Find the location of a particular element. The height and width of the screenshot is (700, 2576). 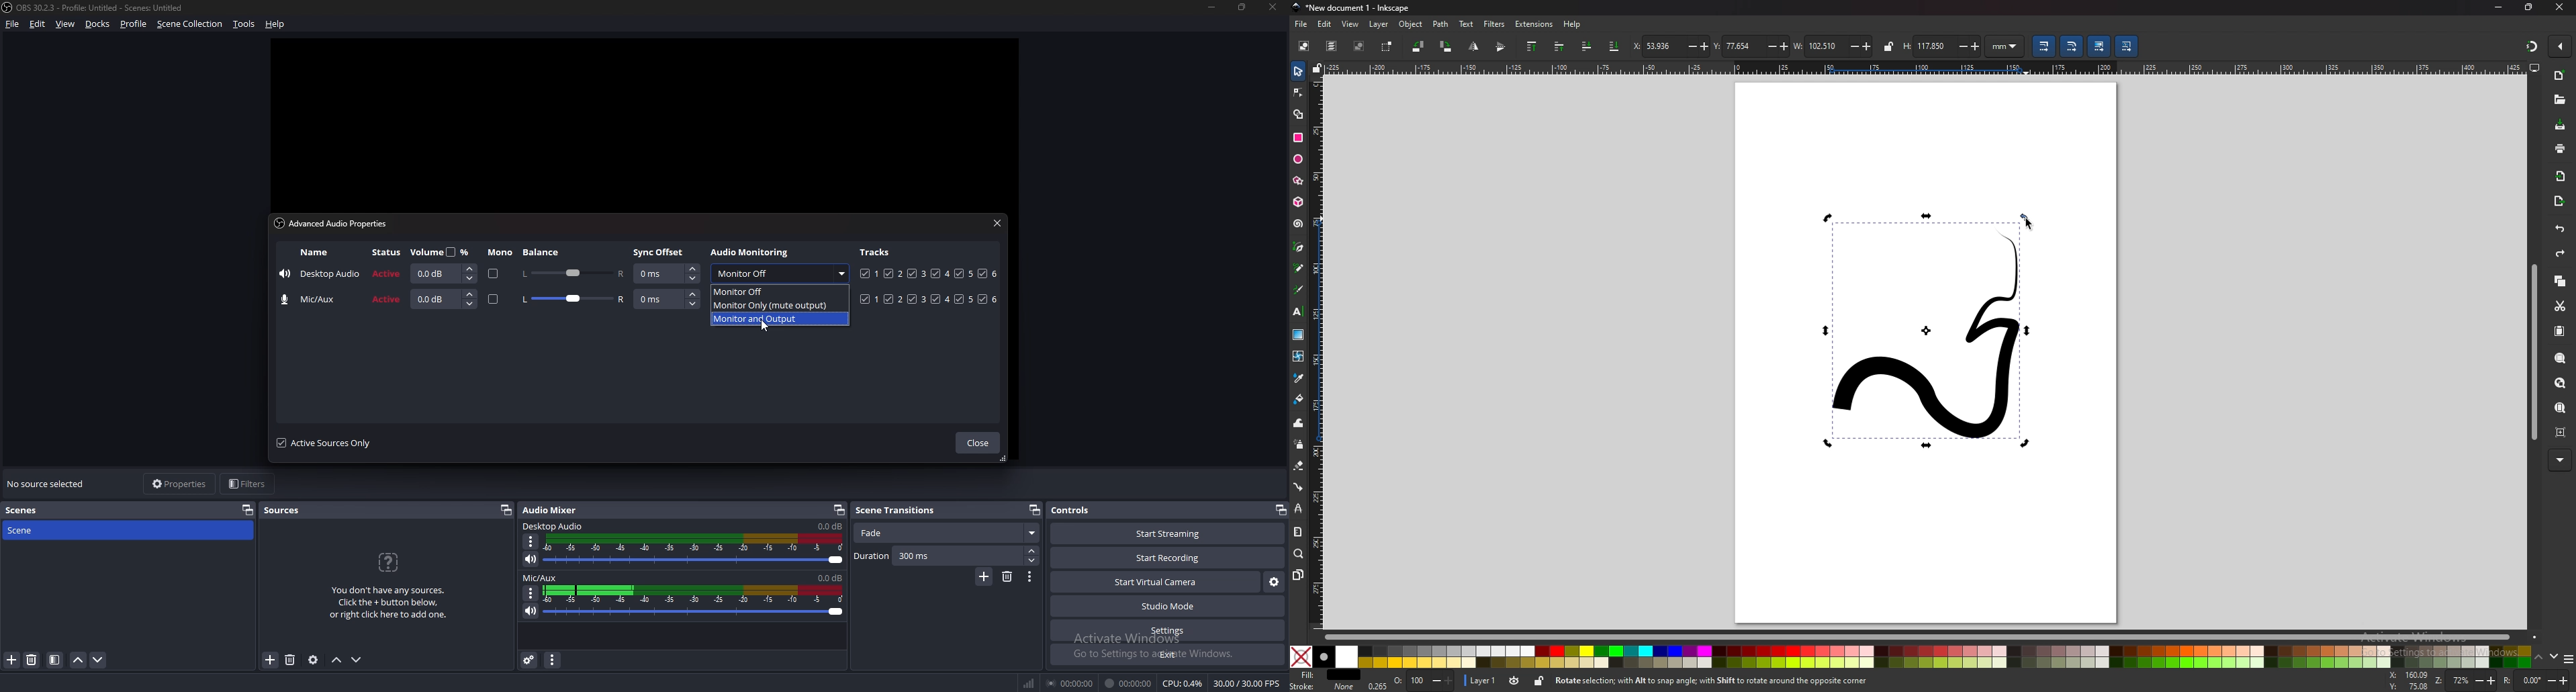

minimize is located at coordinates (1211, 7).